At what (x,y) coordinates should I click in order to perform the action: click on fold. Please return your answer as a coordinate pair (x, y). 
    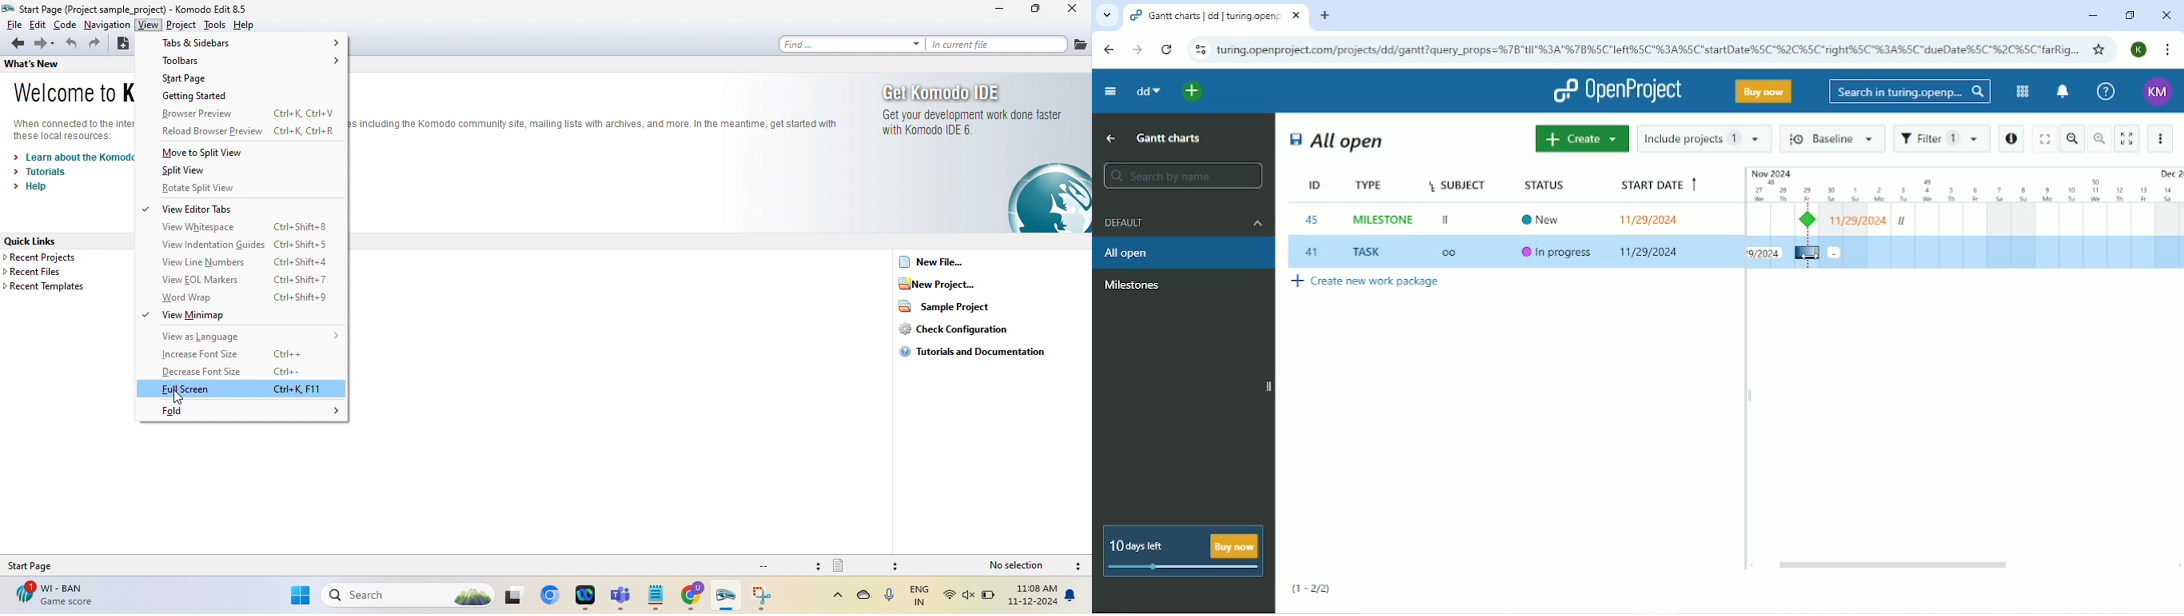
    Looking at the image, I should click on (252, 413).